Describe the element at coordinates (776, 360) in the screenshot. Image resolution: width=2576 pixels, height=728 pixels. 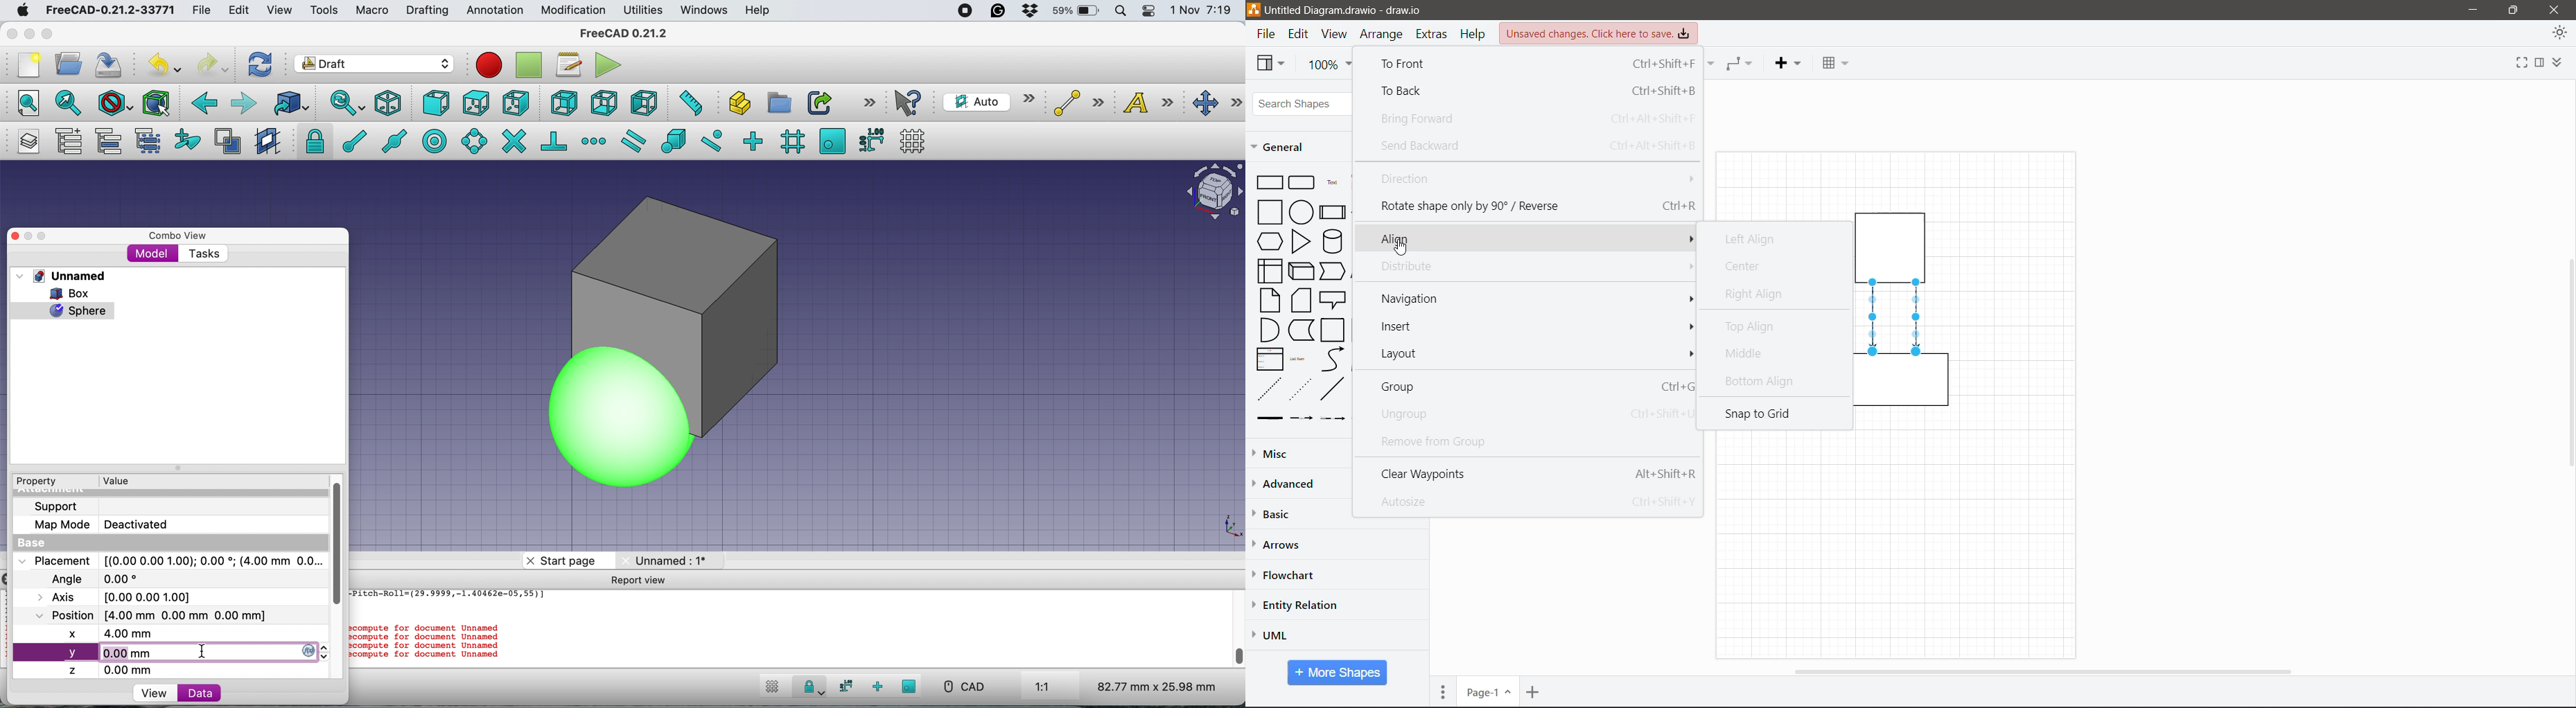
I see `box` at that location.